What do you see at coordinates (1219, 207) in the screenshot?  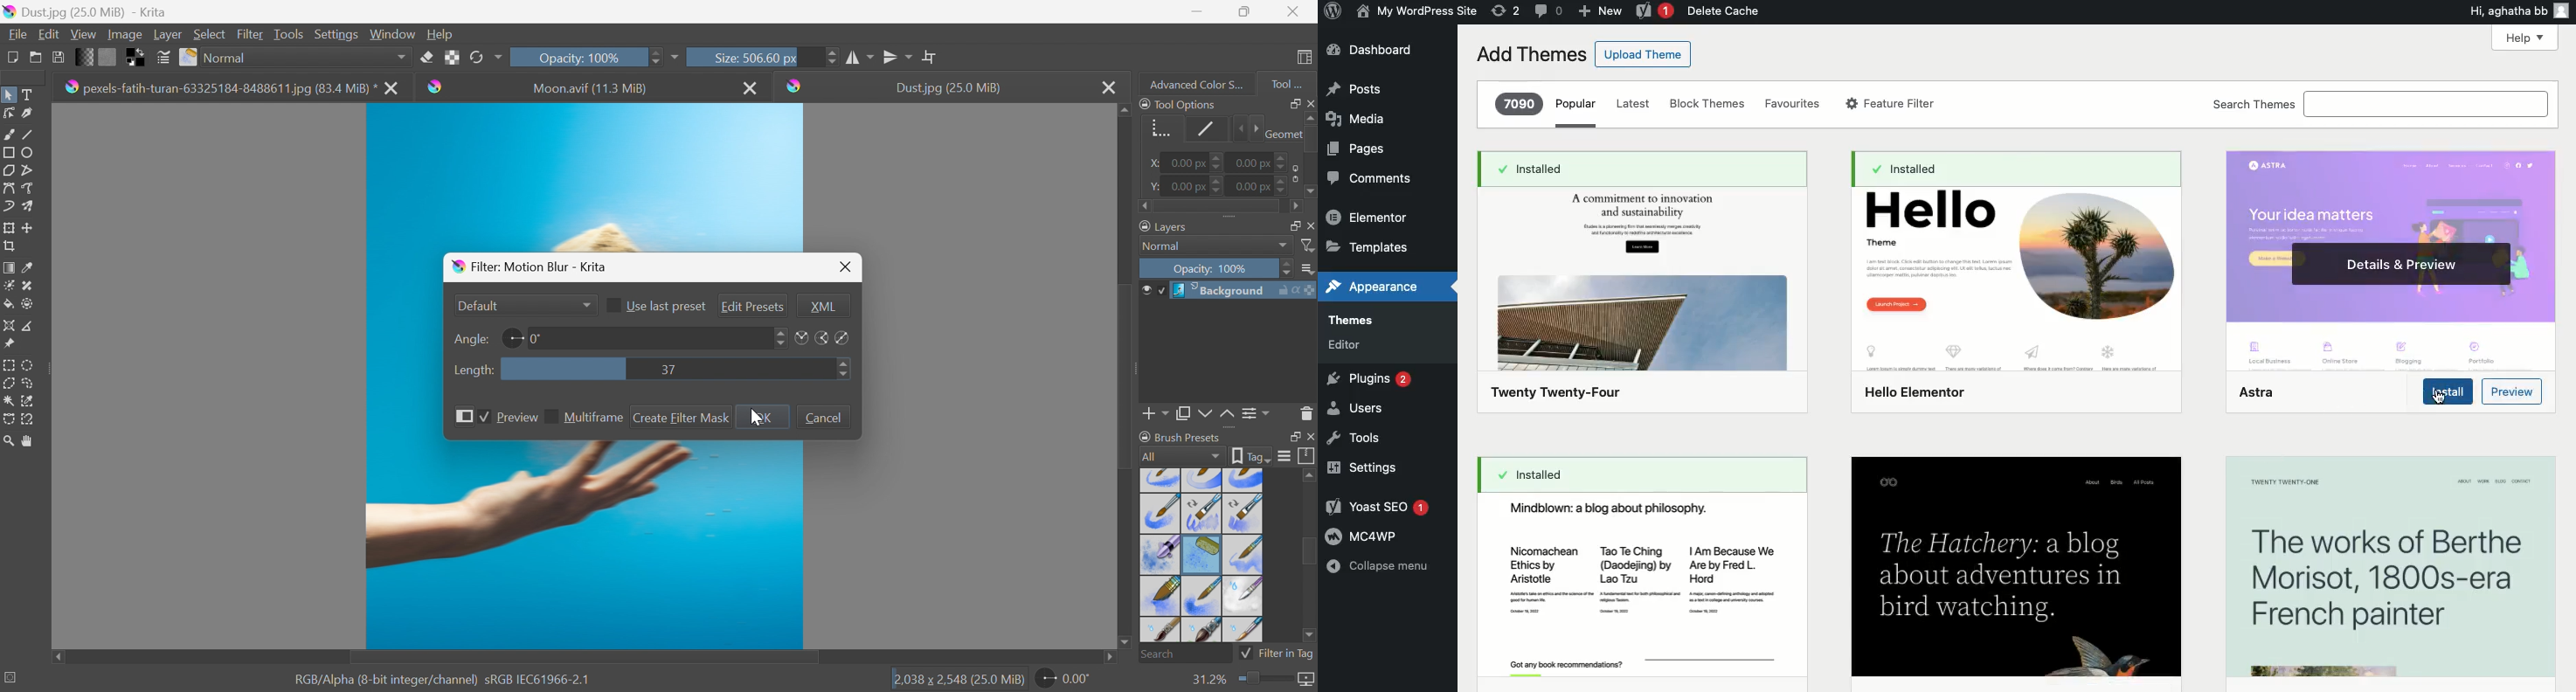 I see `Slider` at bounding box center [1219, 207].